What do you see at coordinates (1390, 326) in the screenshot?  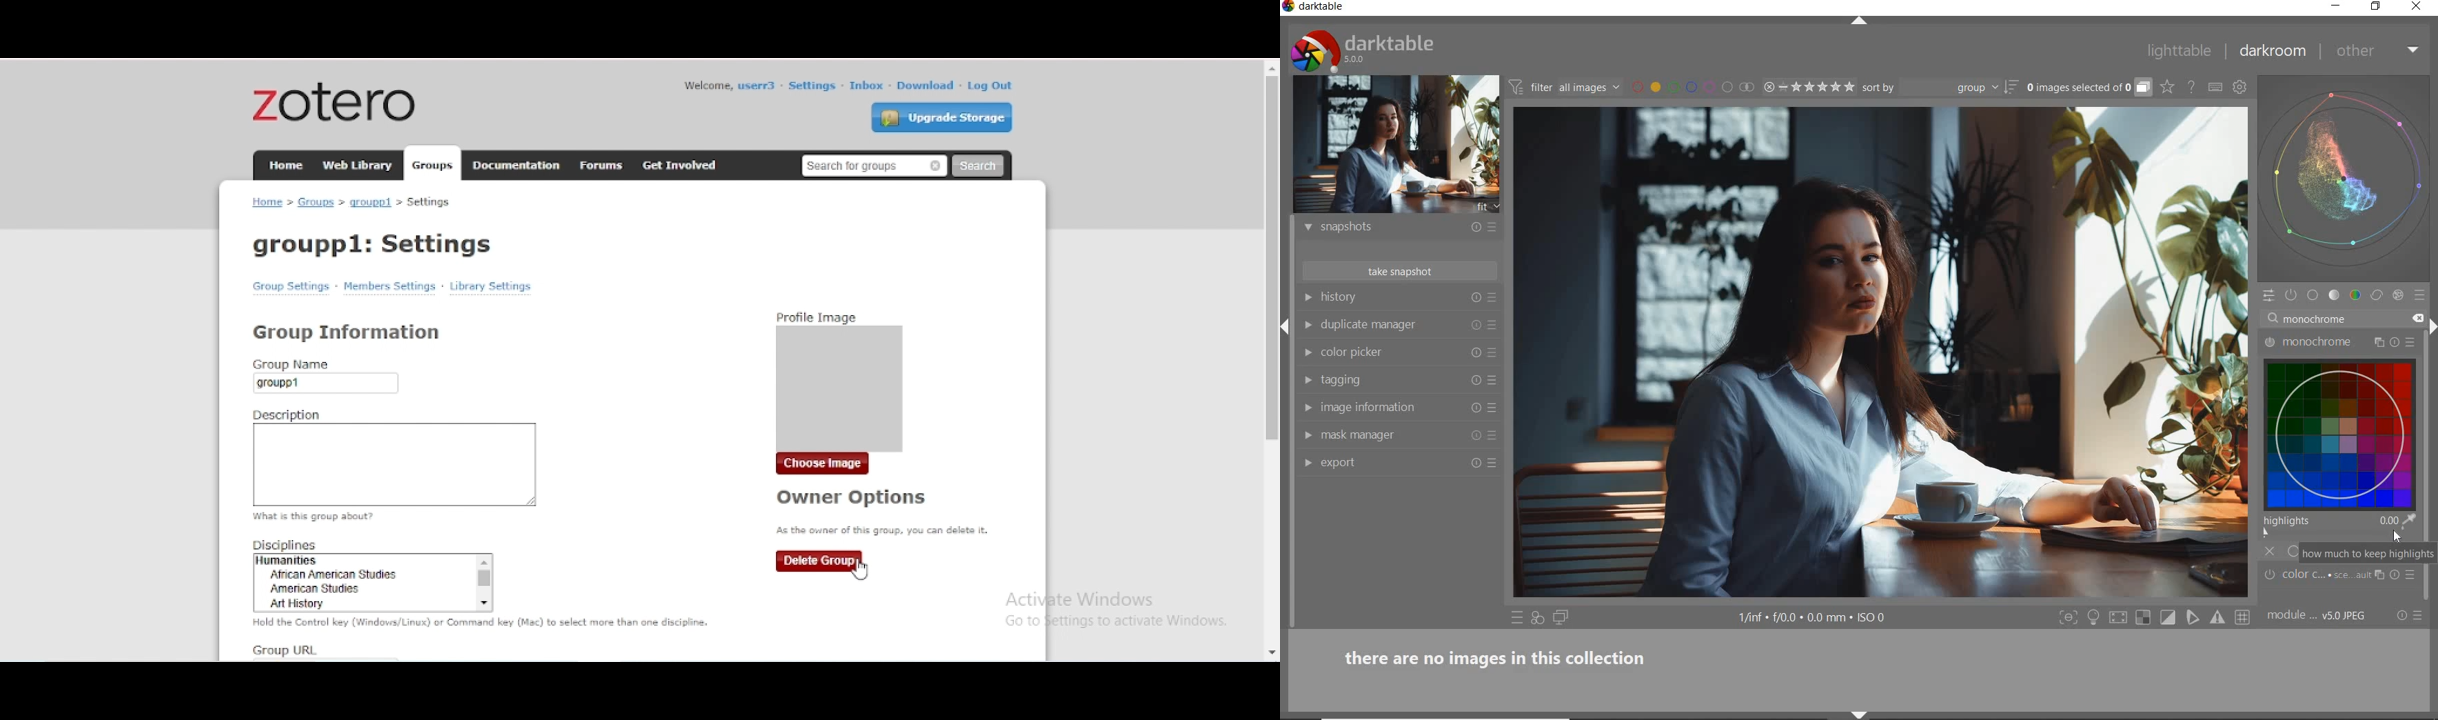 I see `duplicate manager` at bounding box center [1390, 326].